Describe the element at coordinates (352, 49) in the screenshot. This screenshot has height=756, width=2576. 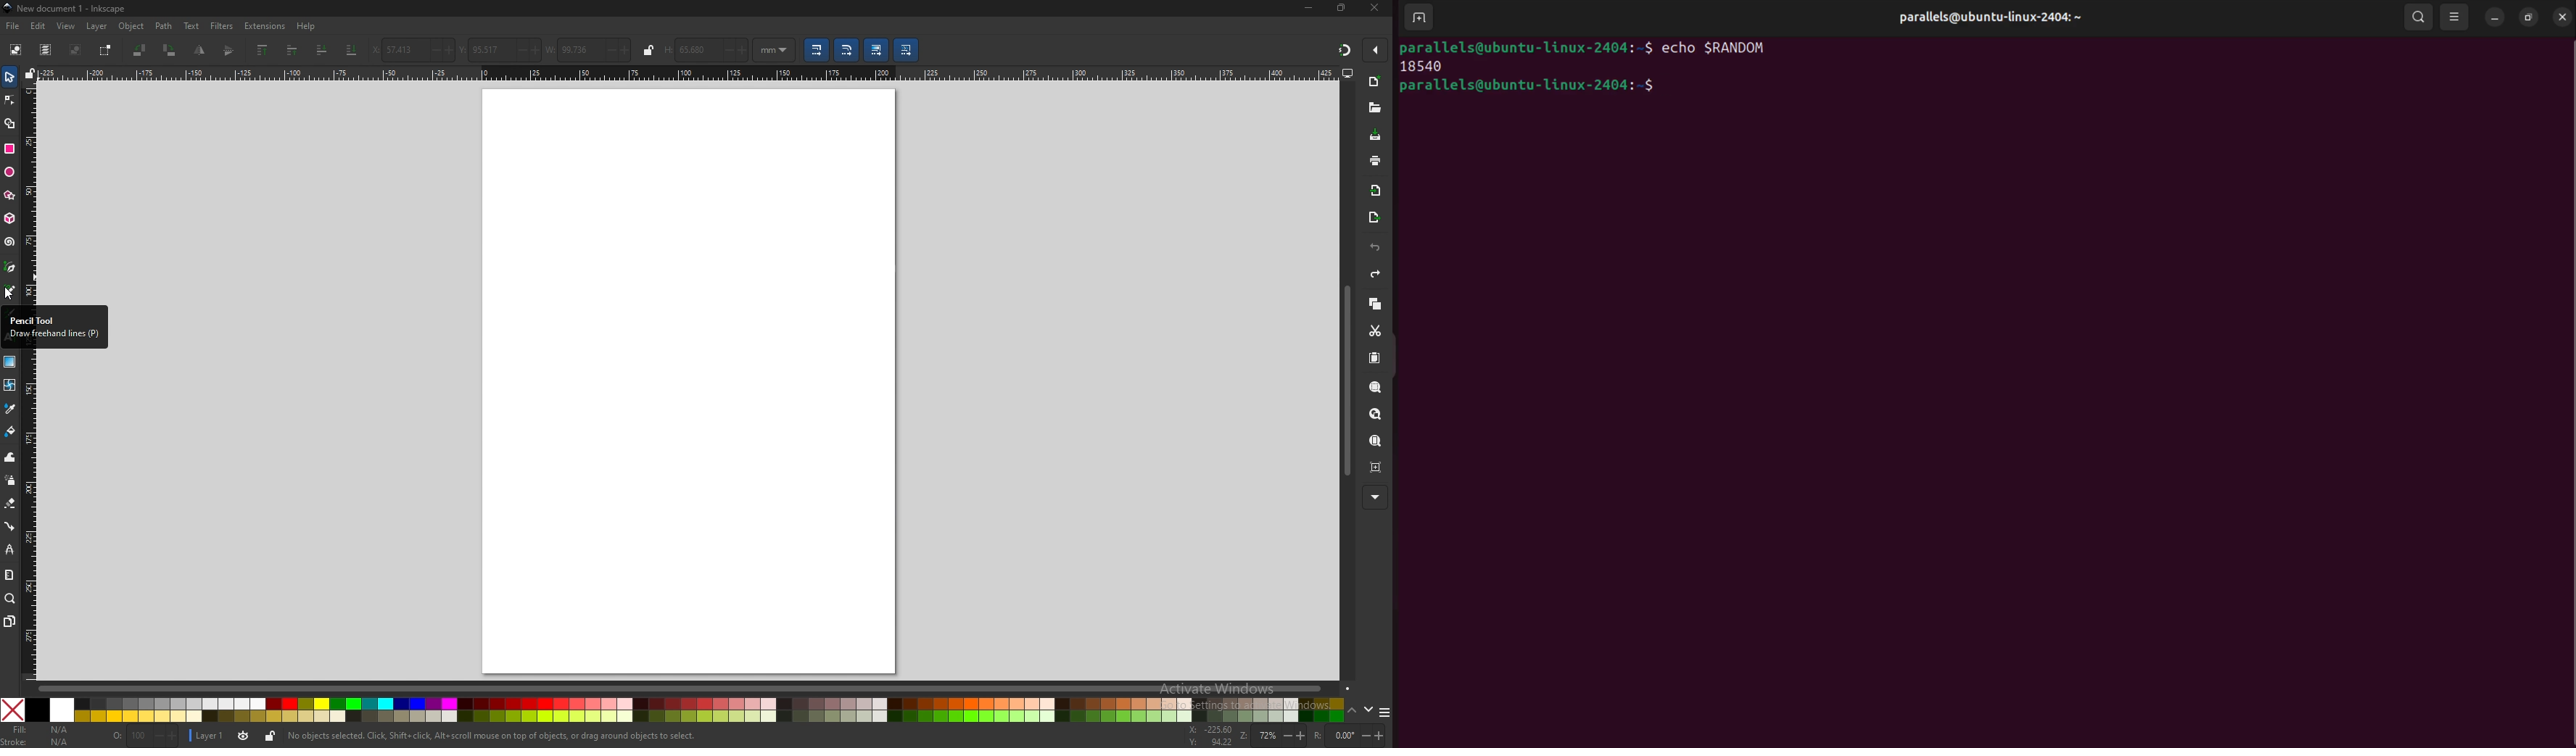
I see `lower to bottom` at that location.